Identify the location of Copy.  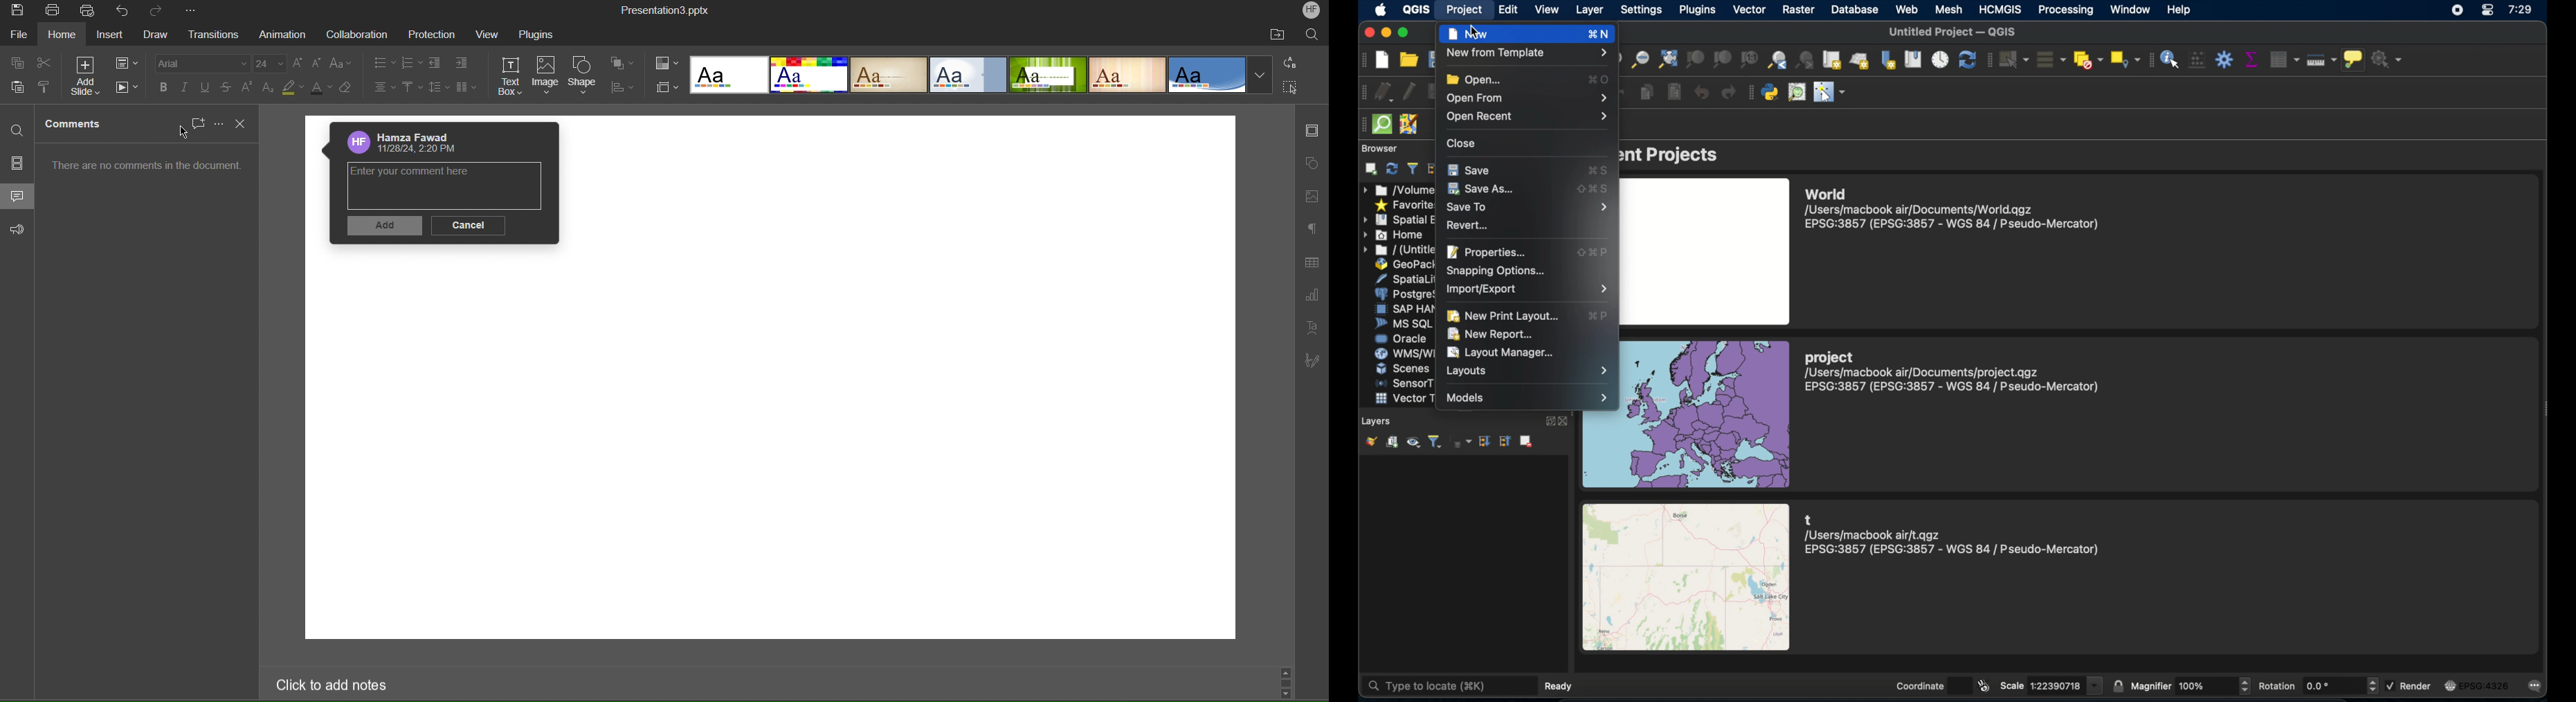
(19, 62).